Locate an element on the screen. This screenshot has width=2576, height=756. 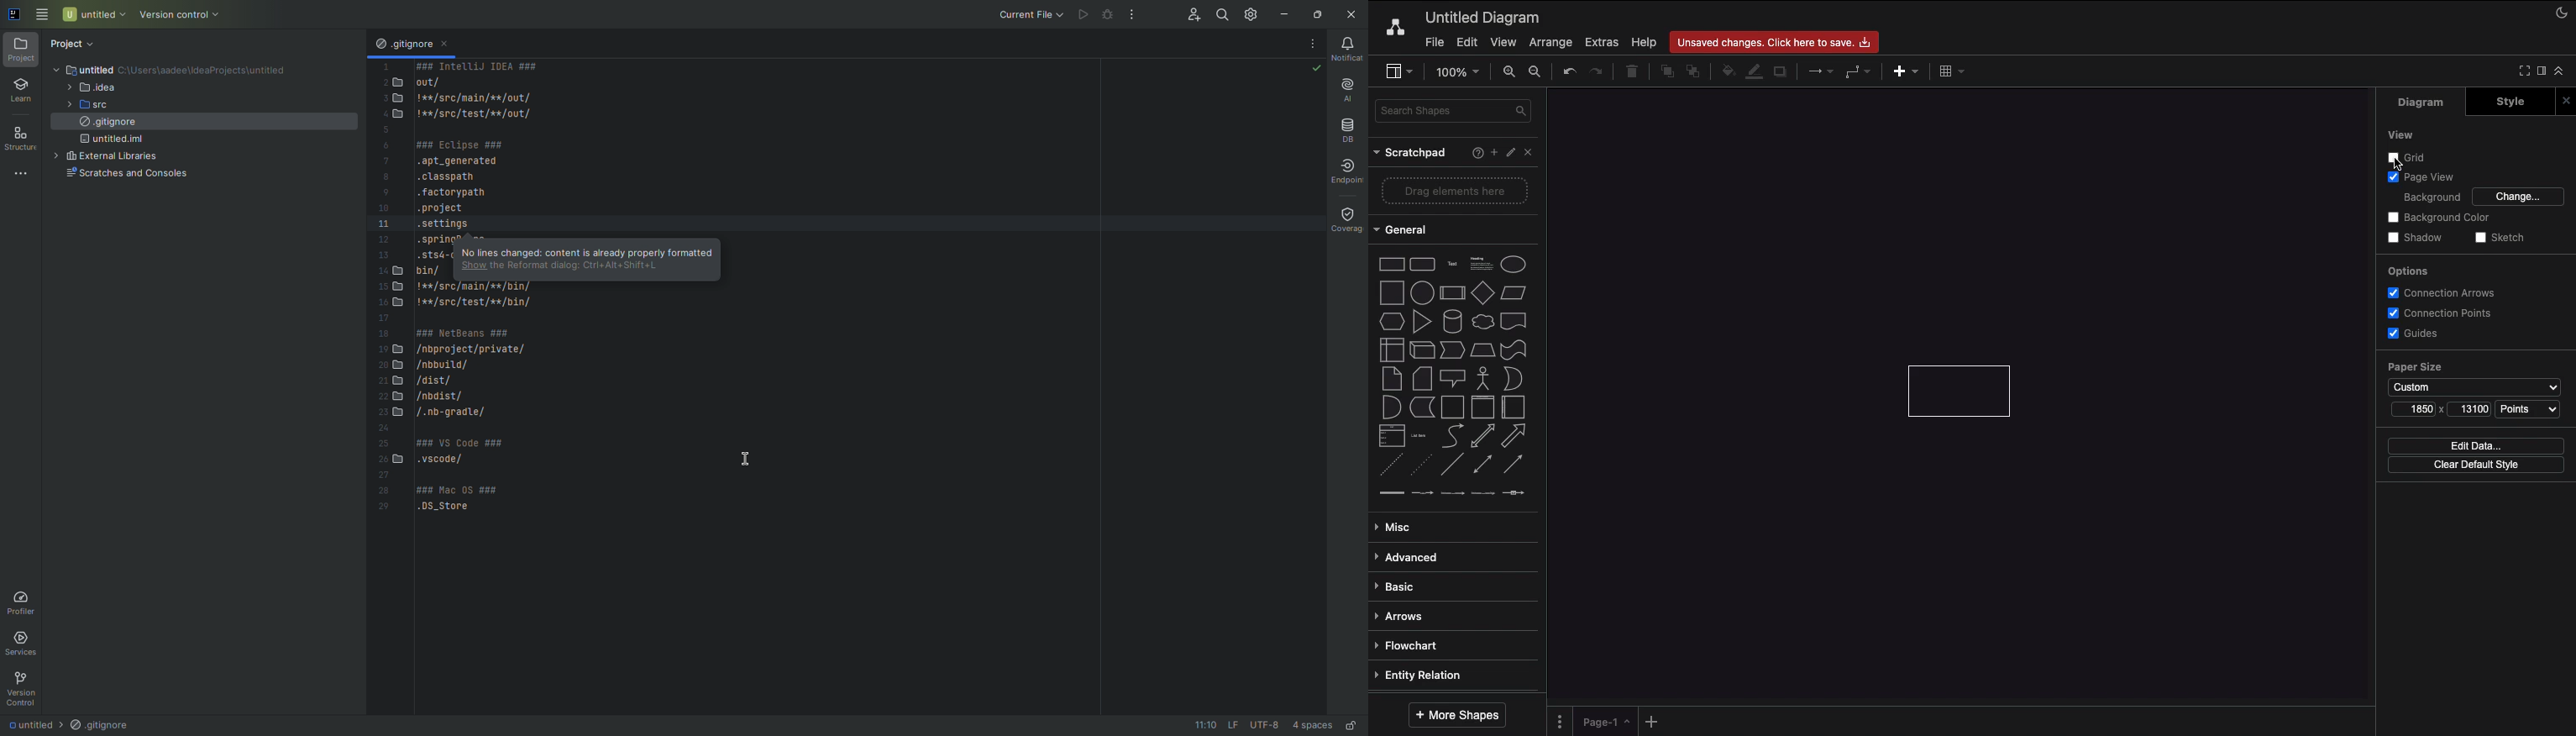
Help is located at coordinates (1472, 155).